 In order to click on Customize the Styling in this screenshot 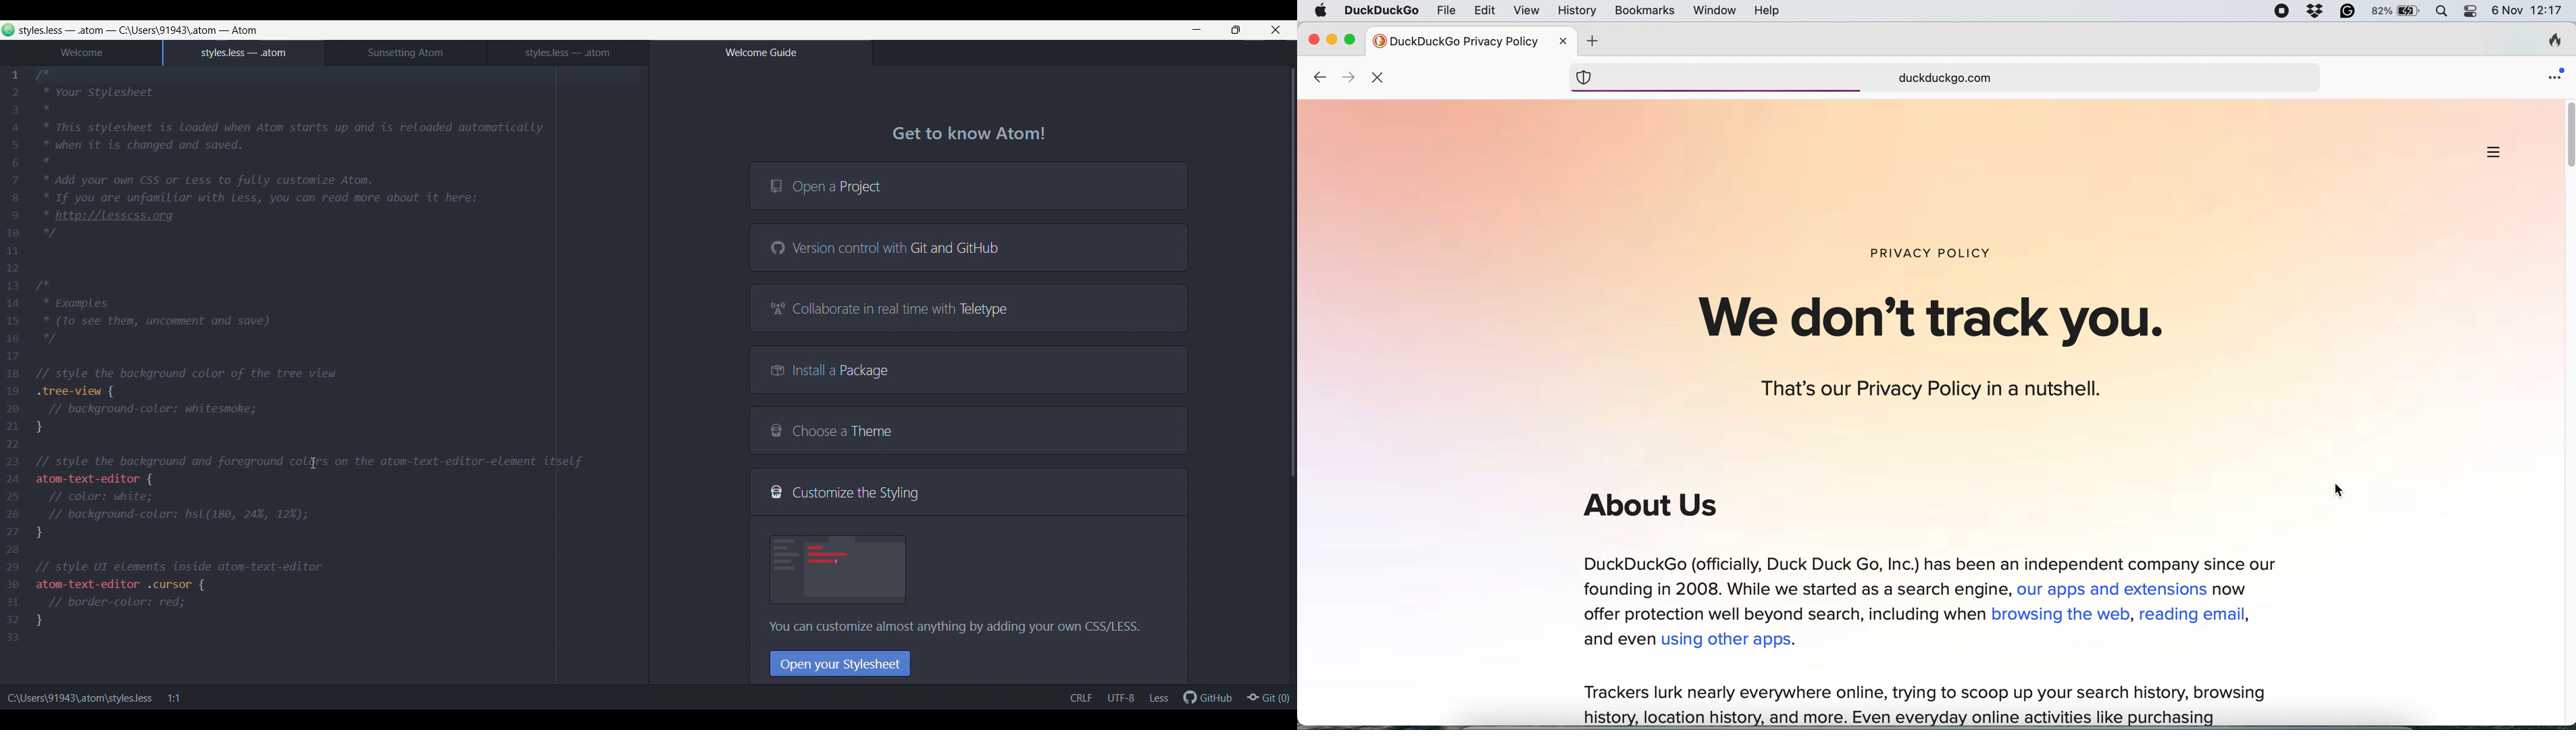, I will do `click(969, 492)`.